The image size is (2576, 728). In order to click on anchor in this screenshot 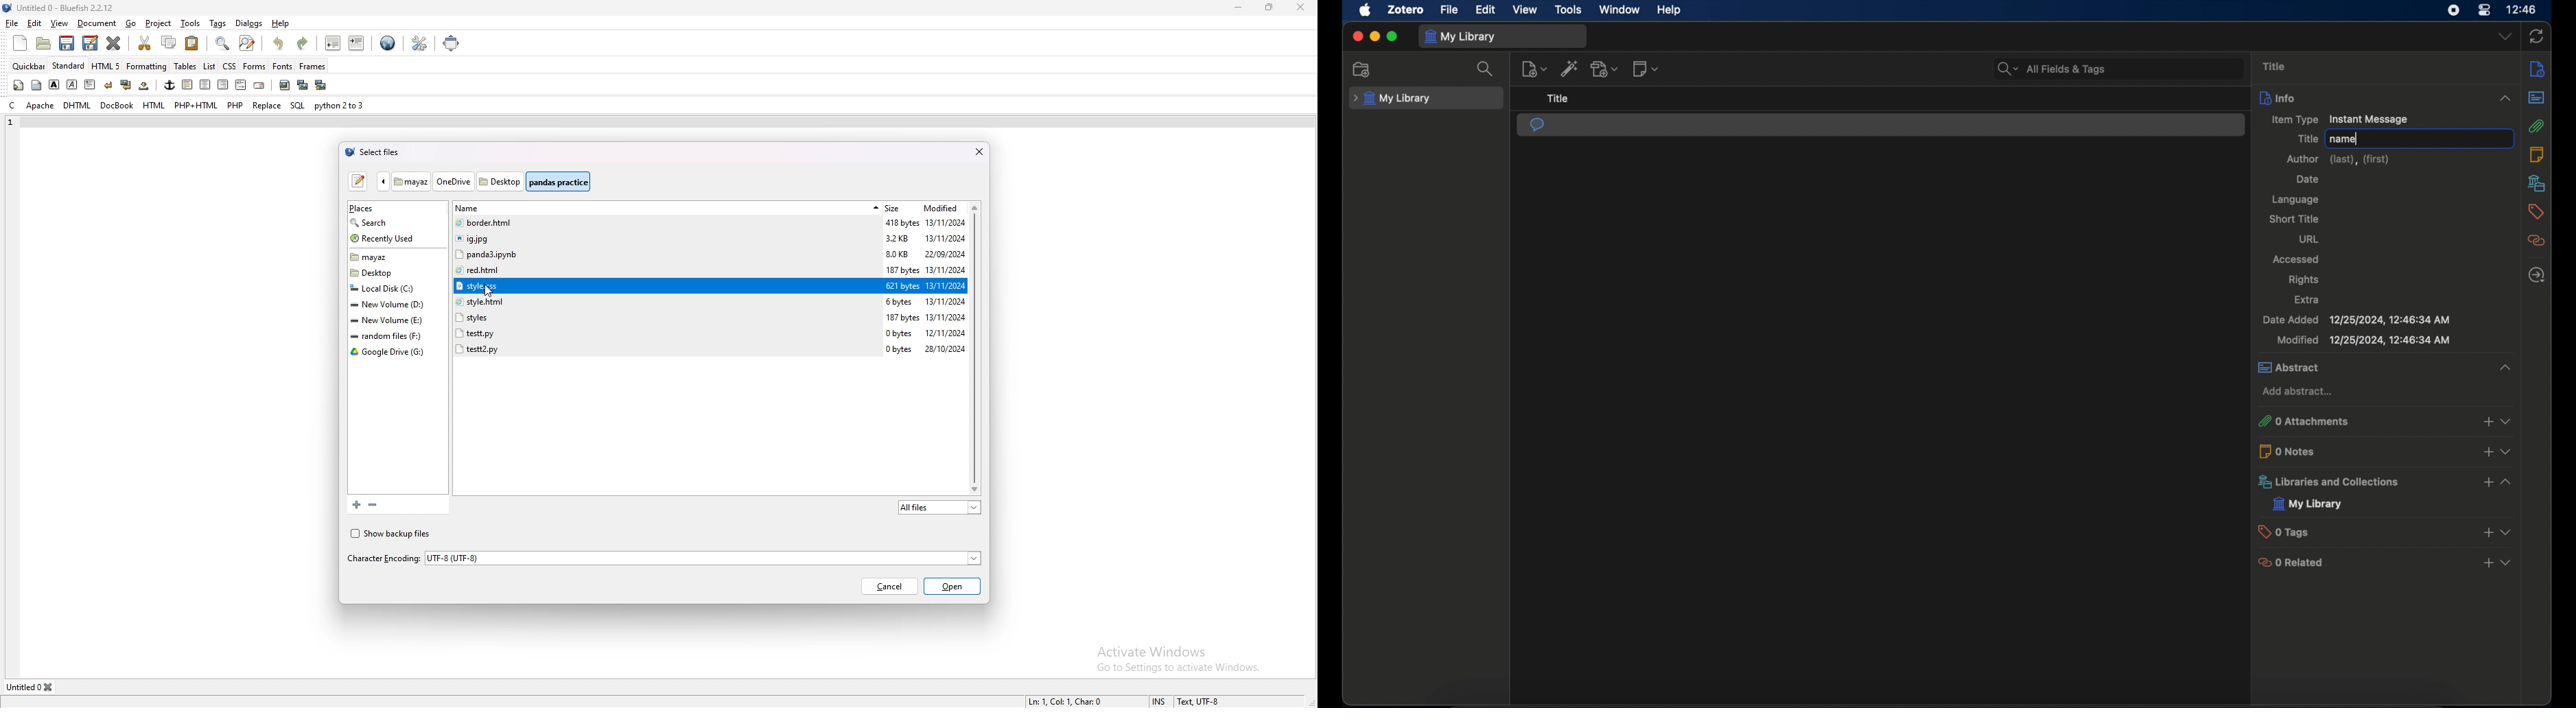, I will do `click(169, 85)`.